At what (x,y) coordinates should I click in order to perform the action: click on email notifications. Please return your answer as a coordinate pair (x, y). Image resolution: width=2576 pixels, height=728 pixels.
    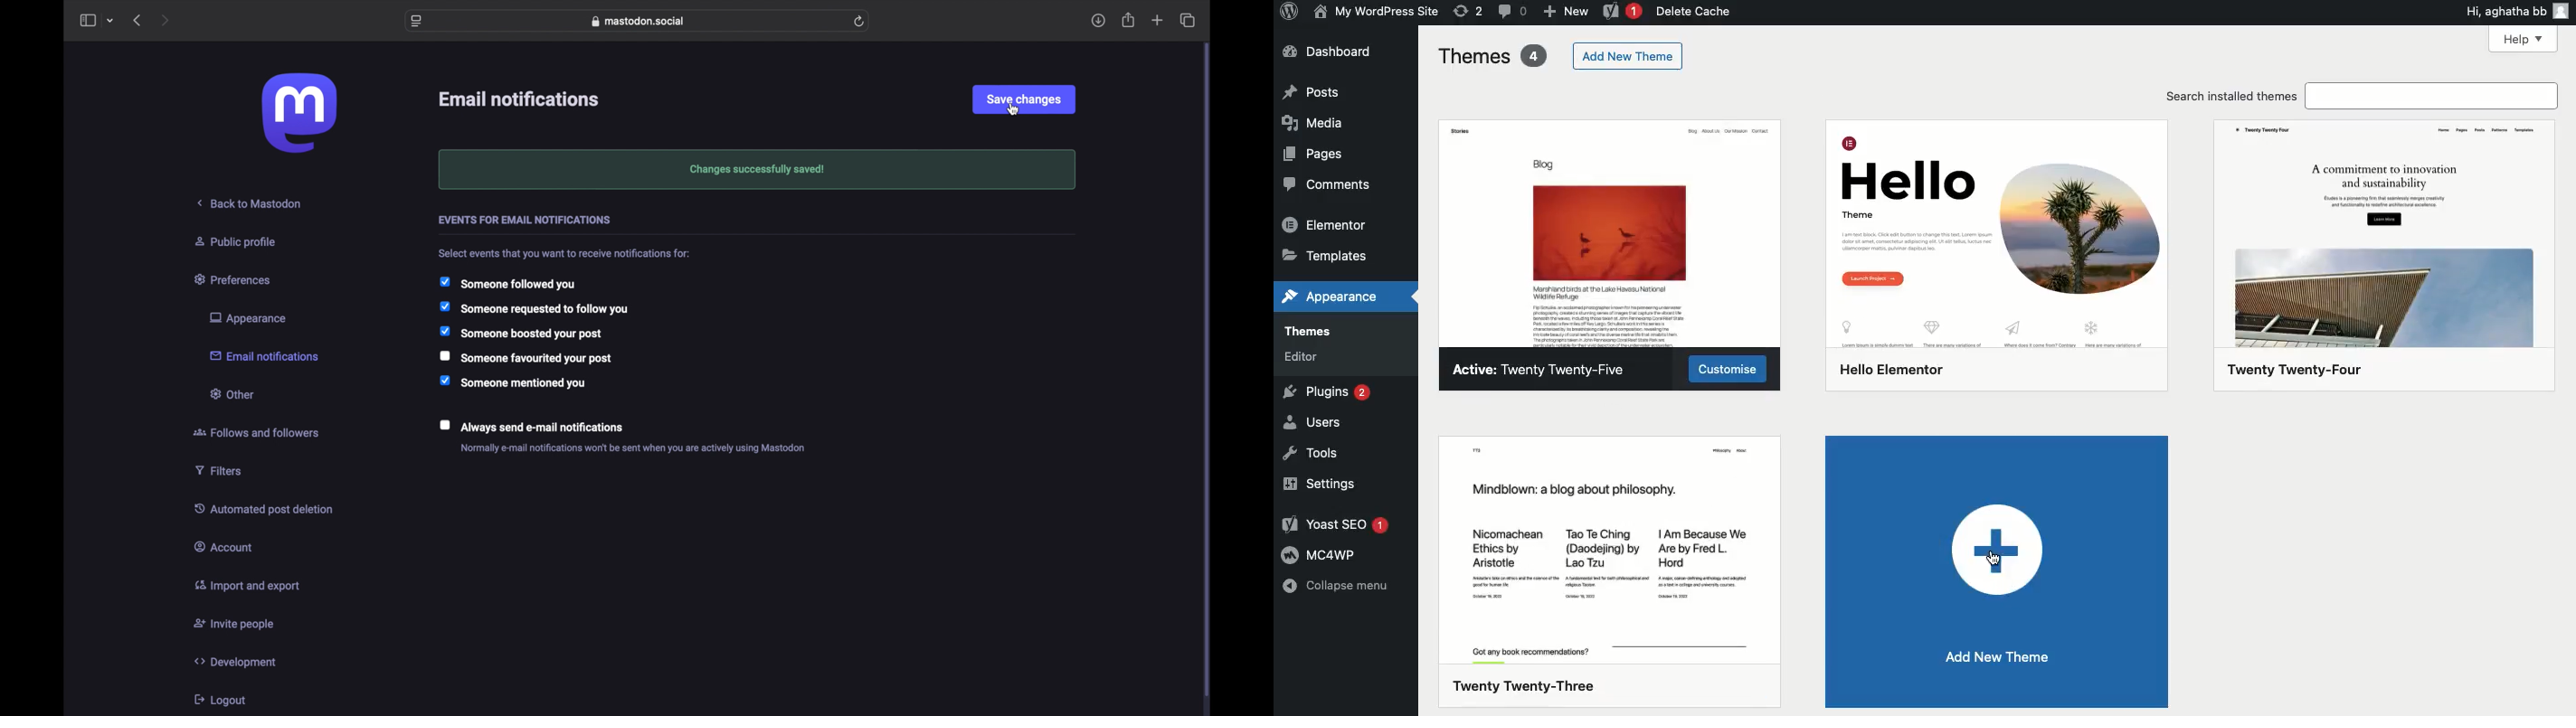
    Looking at the image, I should click on (264, 355).